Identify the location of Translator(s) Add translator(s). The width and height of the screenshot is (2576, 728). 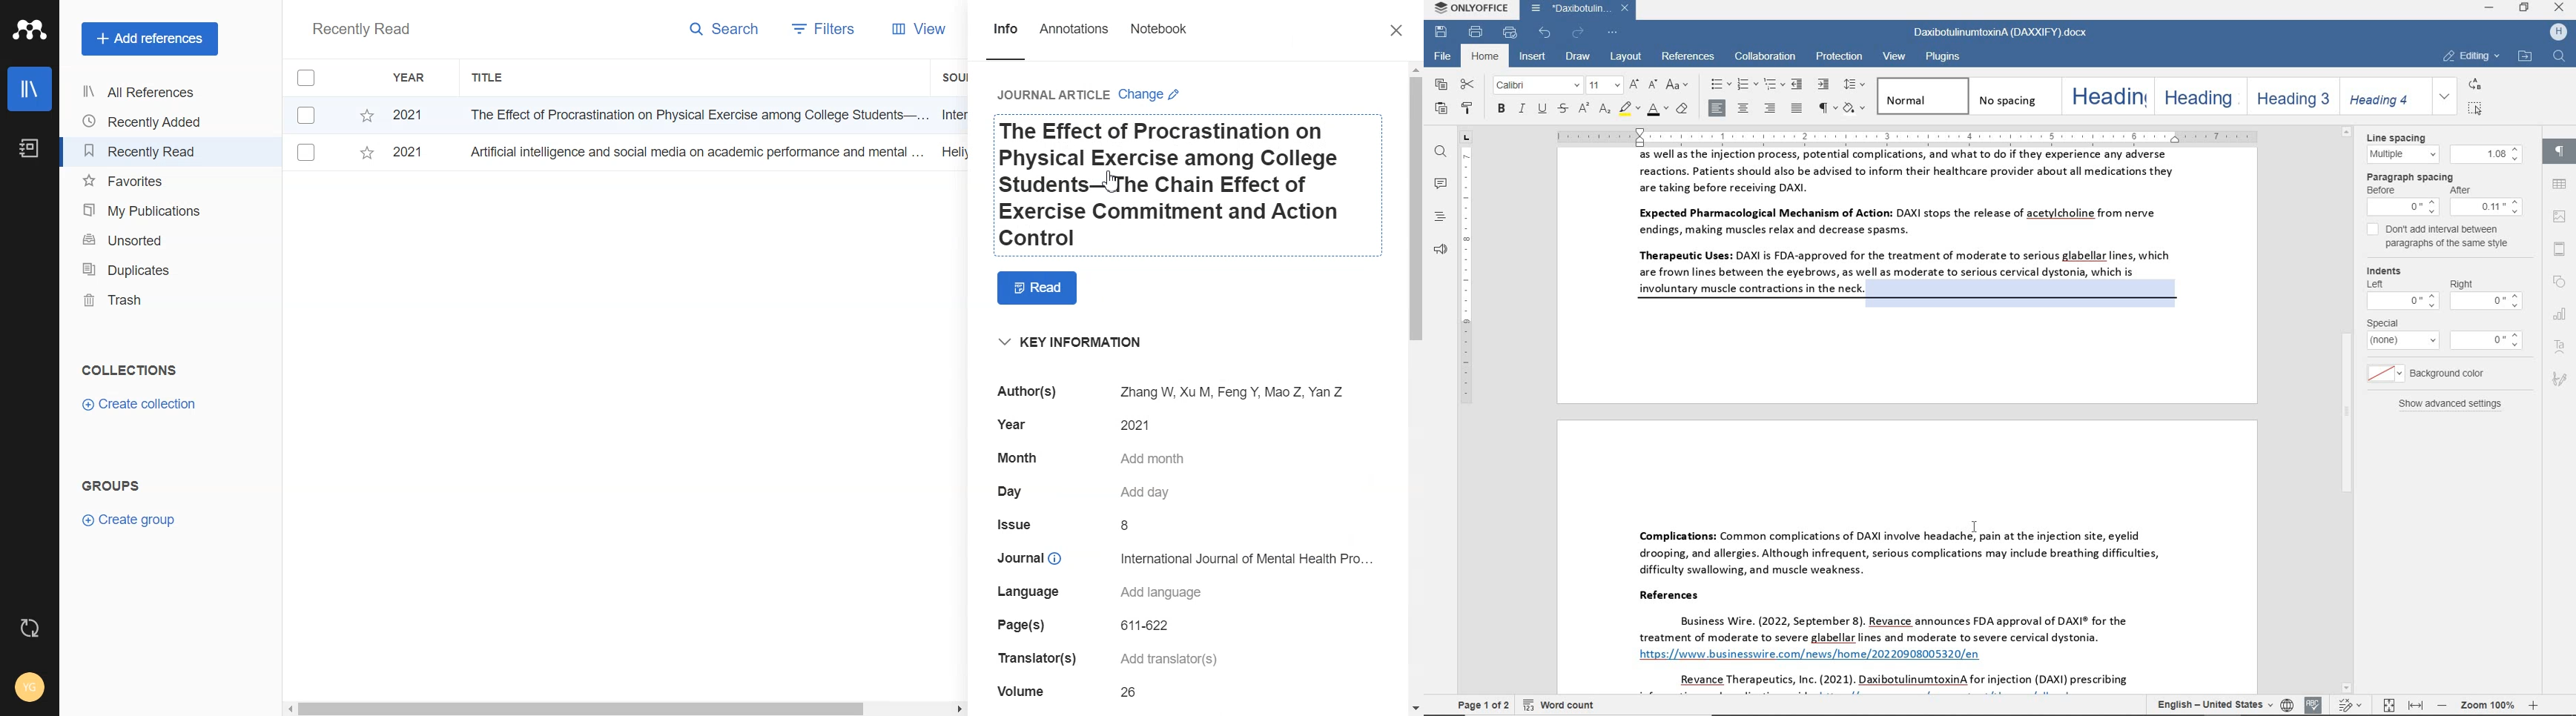
(1142, 660).